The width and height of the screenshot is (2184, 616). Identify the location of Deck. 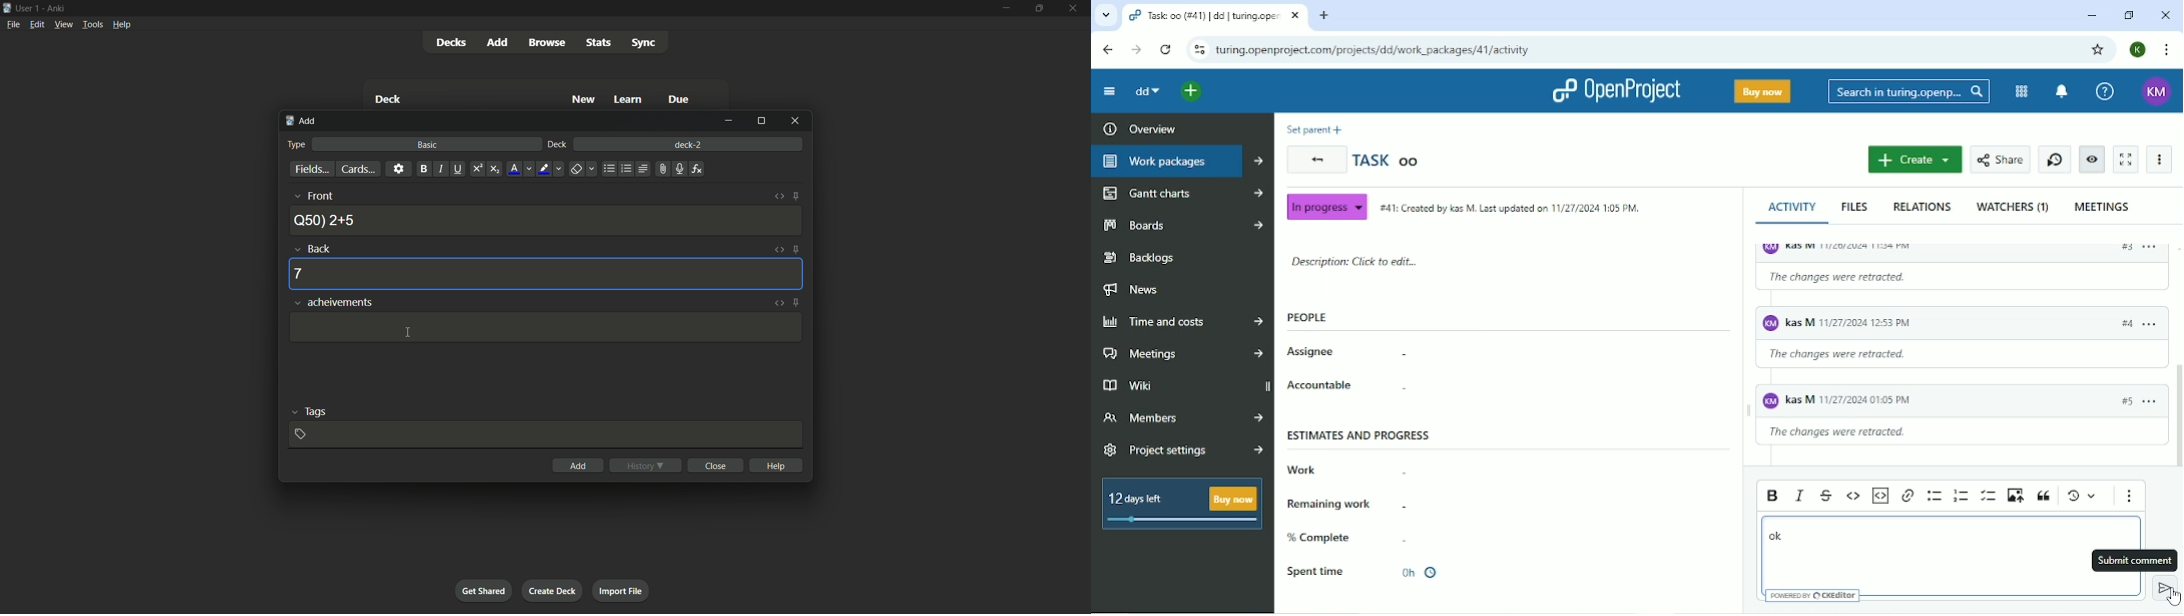
(387, 99).